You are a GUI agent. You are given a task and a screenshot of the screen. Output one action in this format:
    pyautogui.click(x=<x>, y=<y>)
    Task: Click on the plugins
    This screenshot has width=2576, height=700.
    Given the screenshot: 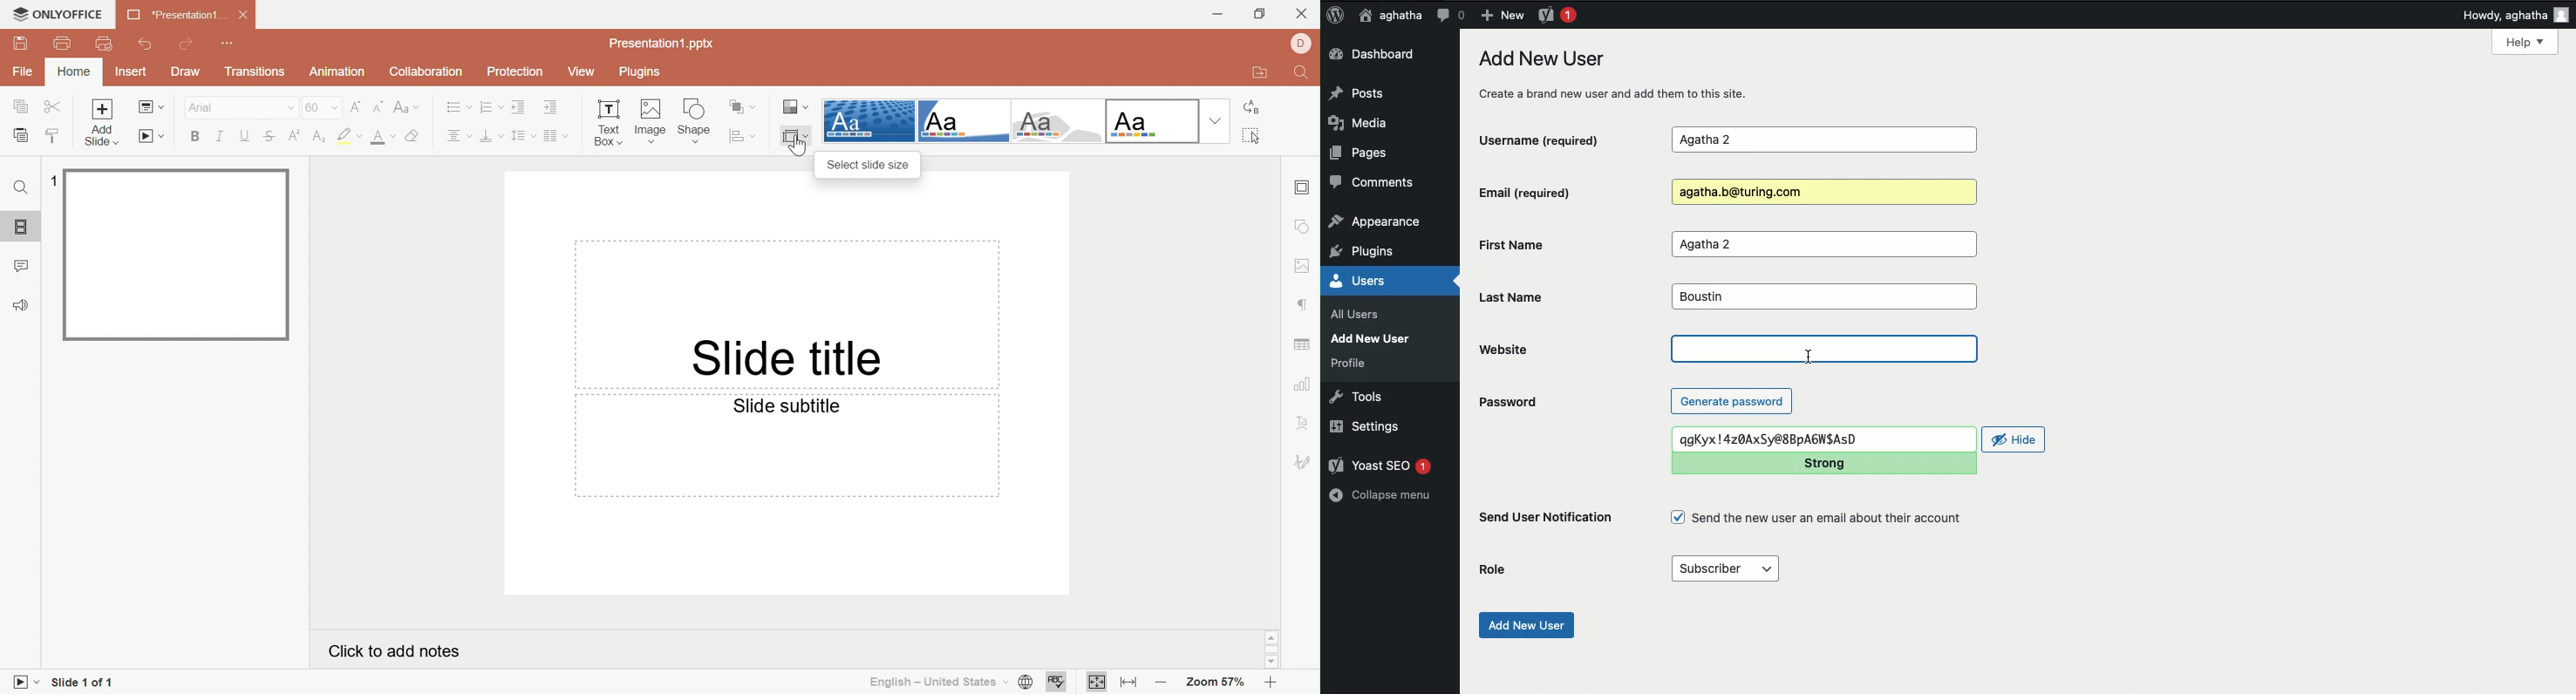 What is the action you would take?
    pyautogui.click(x=1371, y=252)
    